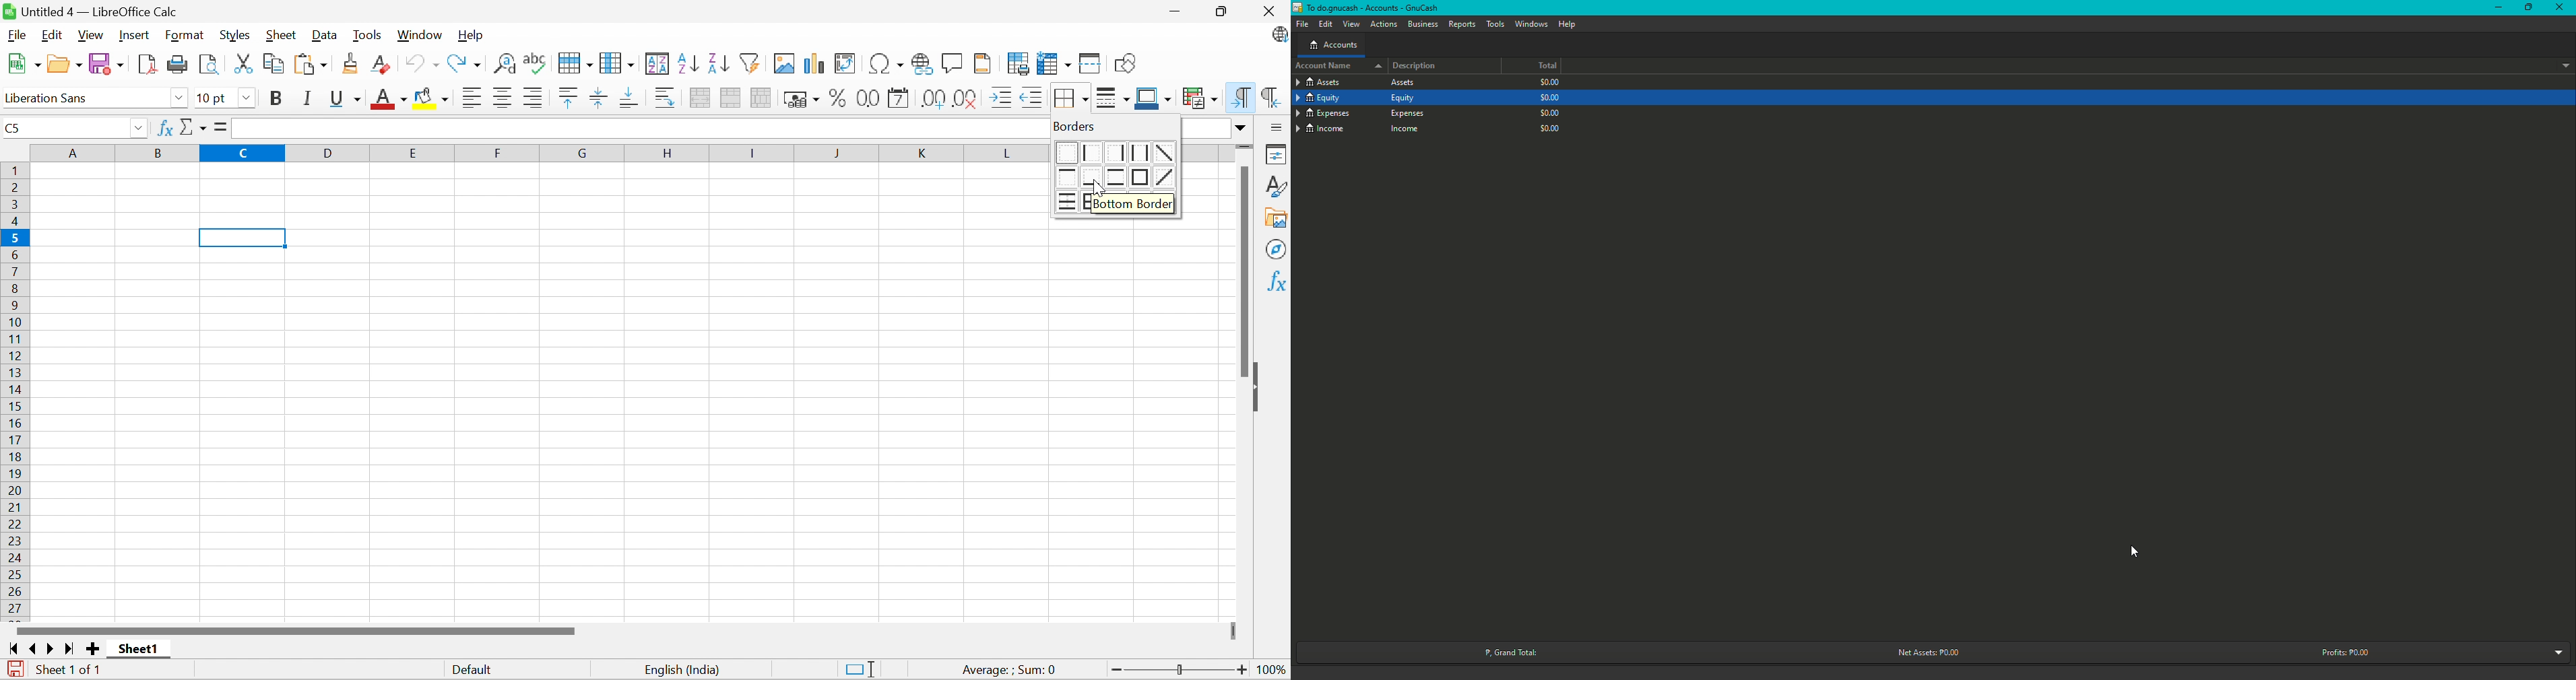 The height and width of the screenshot is (700, 2576). What do you see at coordinates (1140, 151) in the screenshot?
I see `Left and right border` at bounding box center [1140, 151].